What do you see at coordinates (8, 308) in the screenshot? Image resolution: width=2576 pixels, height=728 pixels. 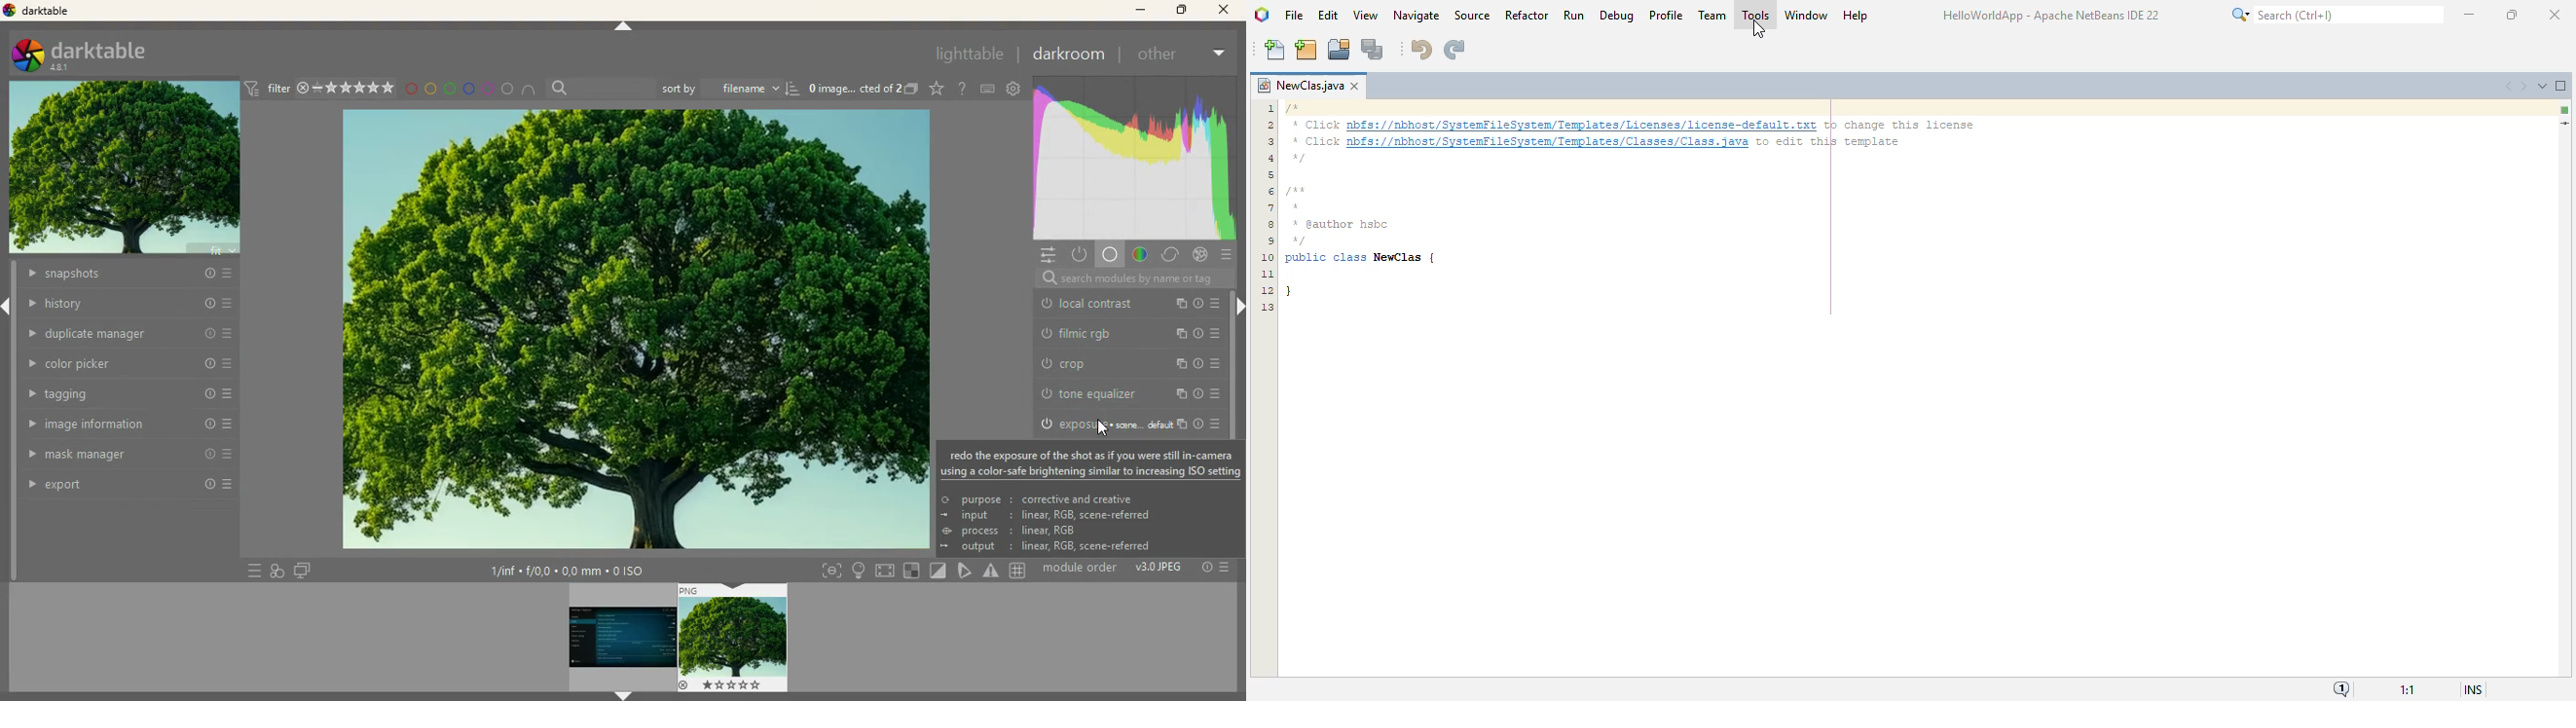 I see `arrow` at bounding box center [8, 308].